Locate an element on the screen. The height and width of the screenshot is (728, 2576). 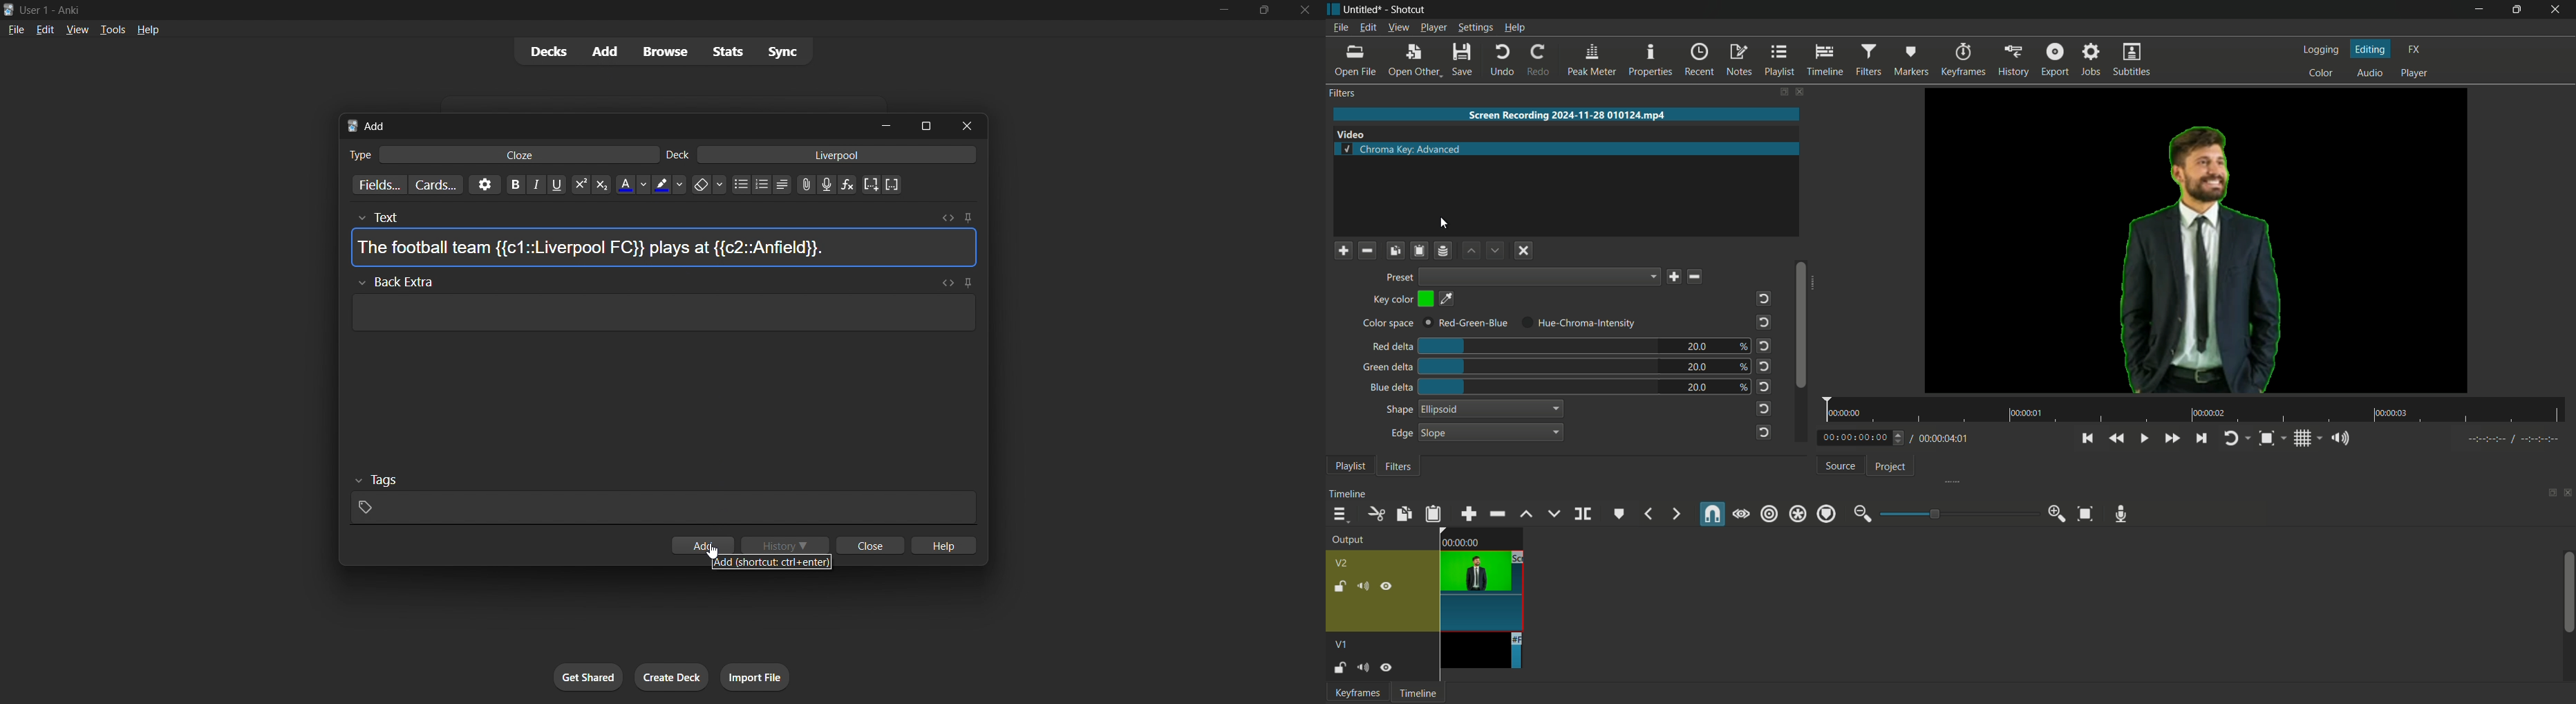
% is located at coordinates (1745, 366).